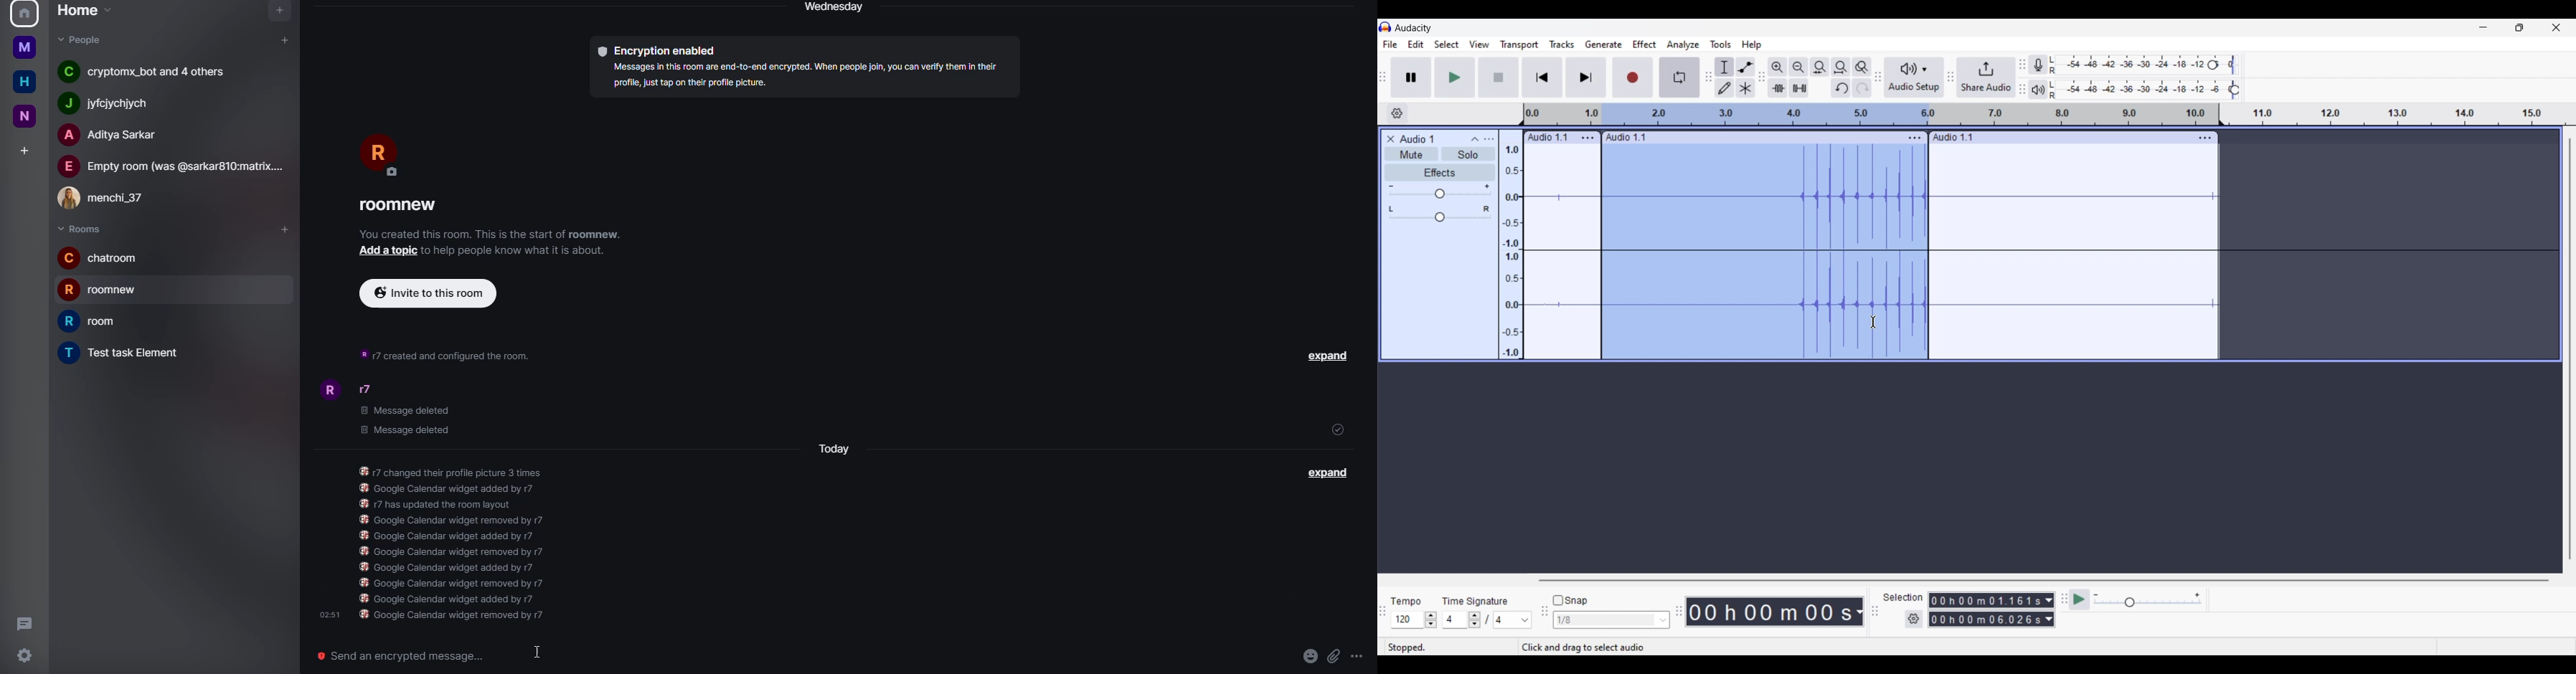  What do you see at coordinates (1474, 139) in the screenshot?
I see `Collapse` at bounding box center [1474, 139].